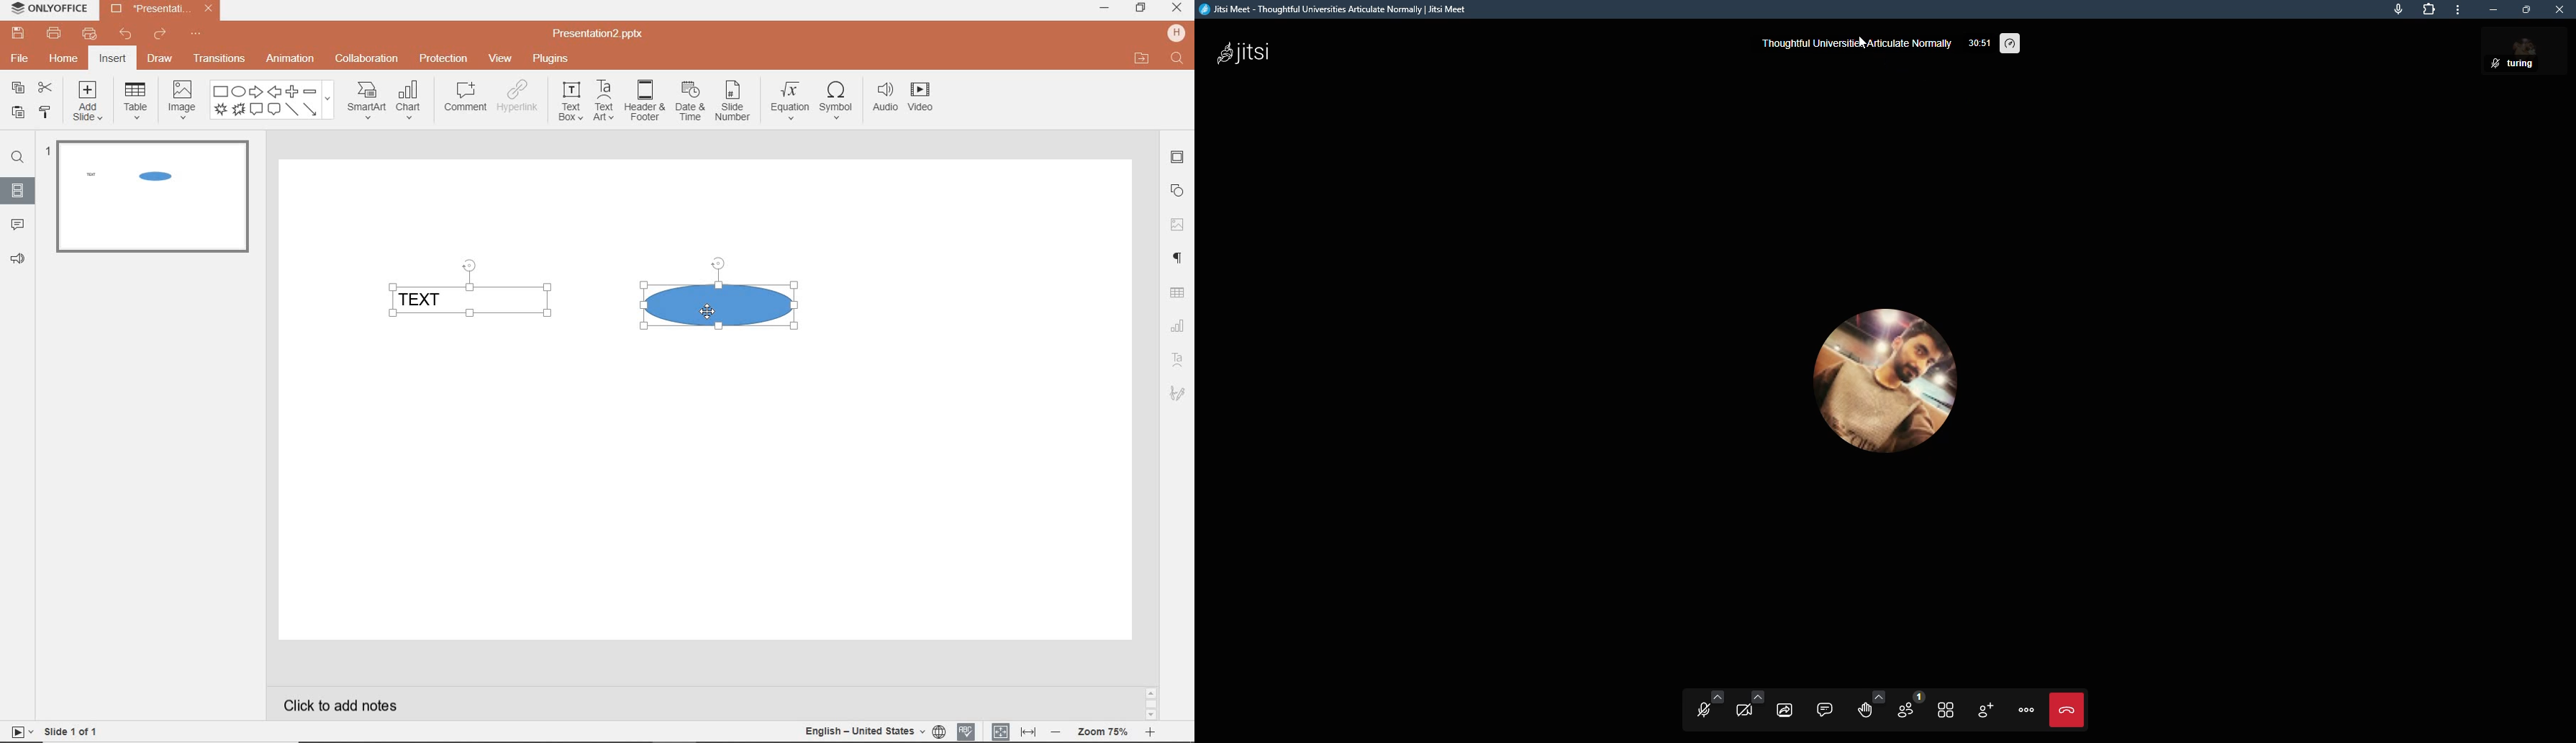  What do you see at coordinates (134, 101) in the screenshot?
I see `table` at bounding box center [134, 101].